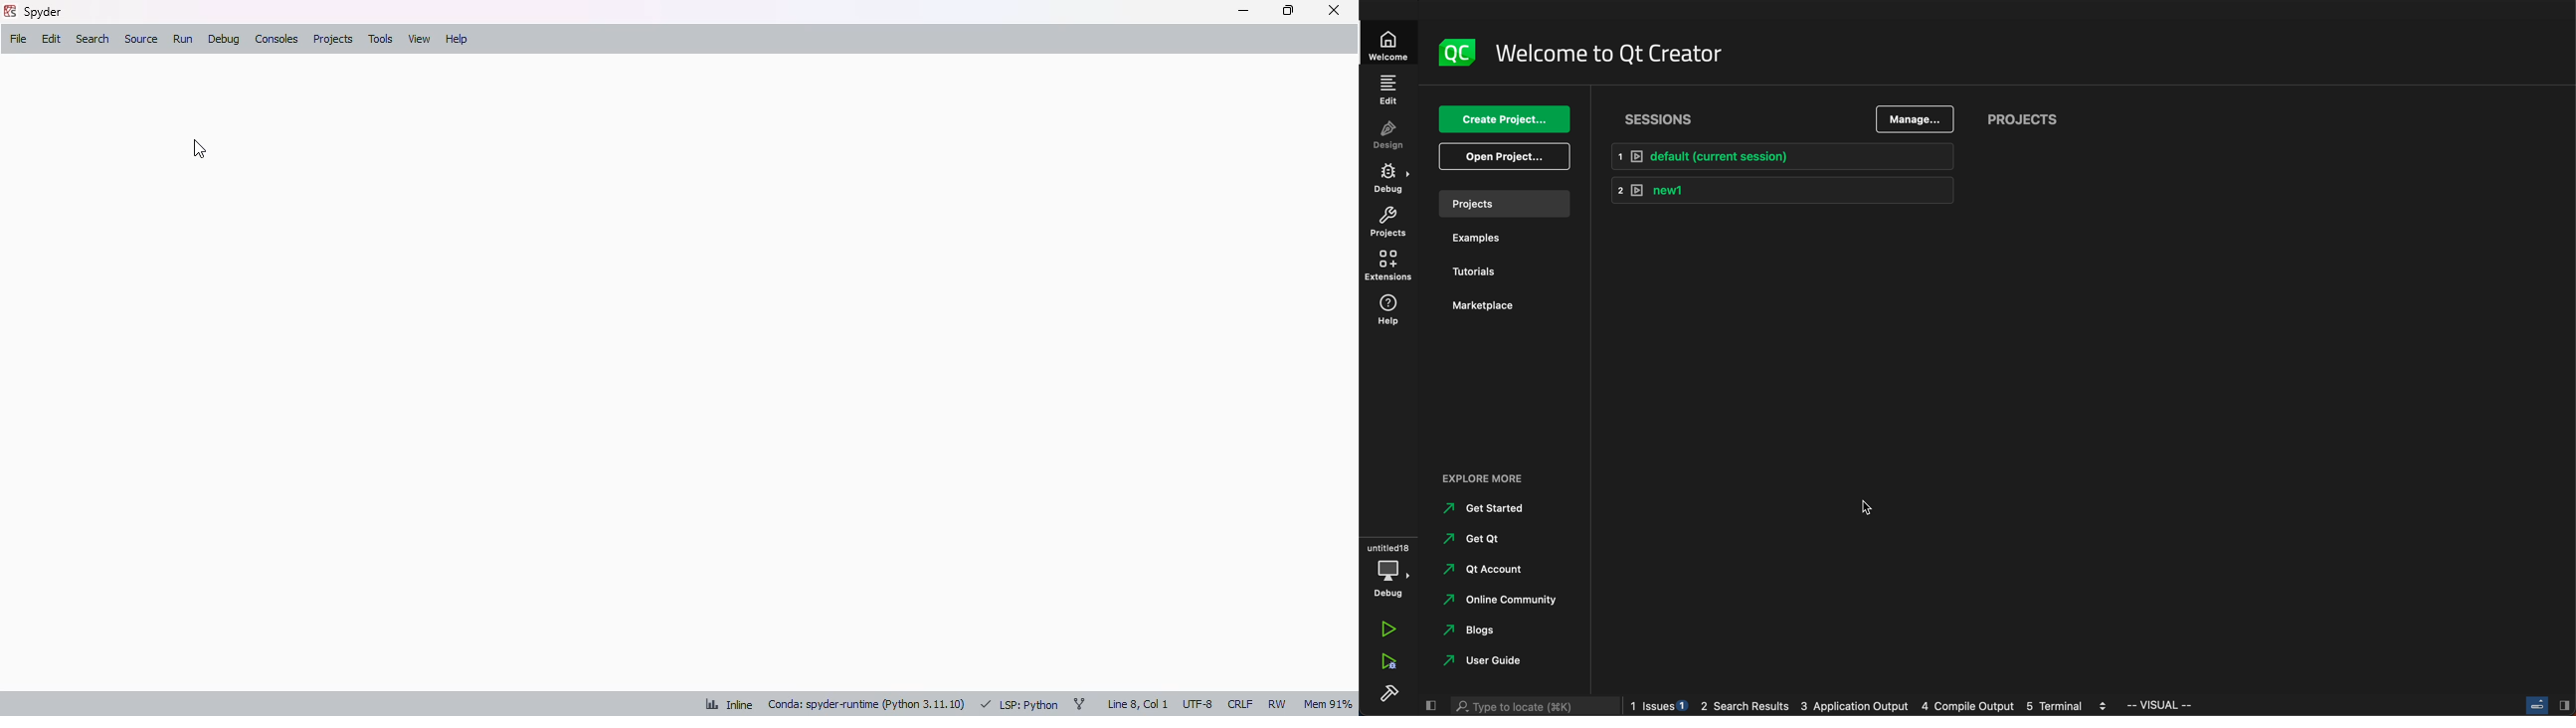 Image resolution: width=2576 pixels, height=728 pixels. Describe the element at coordinates (1198, 704) in the screenshot. I see `UTF-8` at that location.